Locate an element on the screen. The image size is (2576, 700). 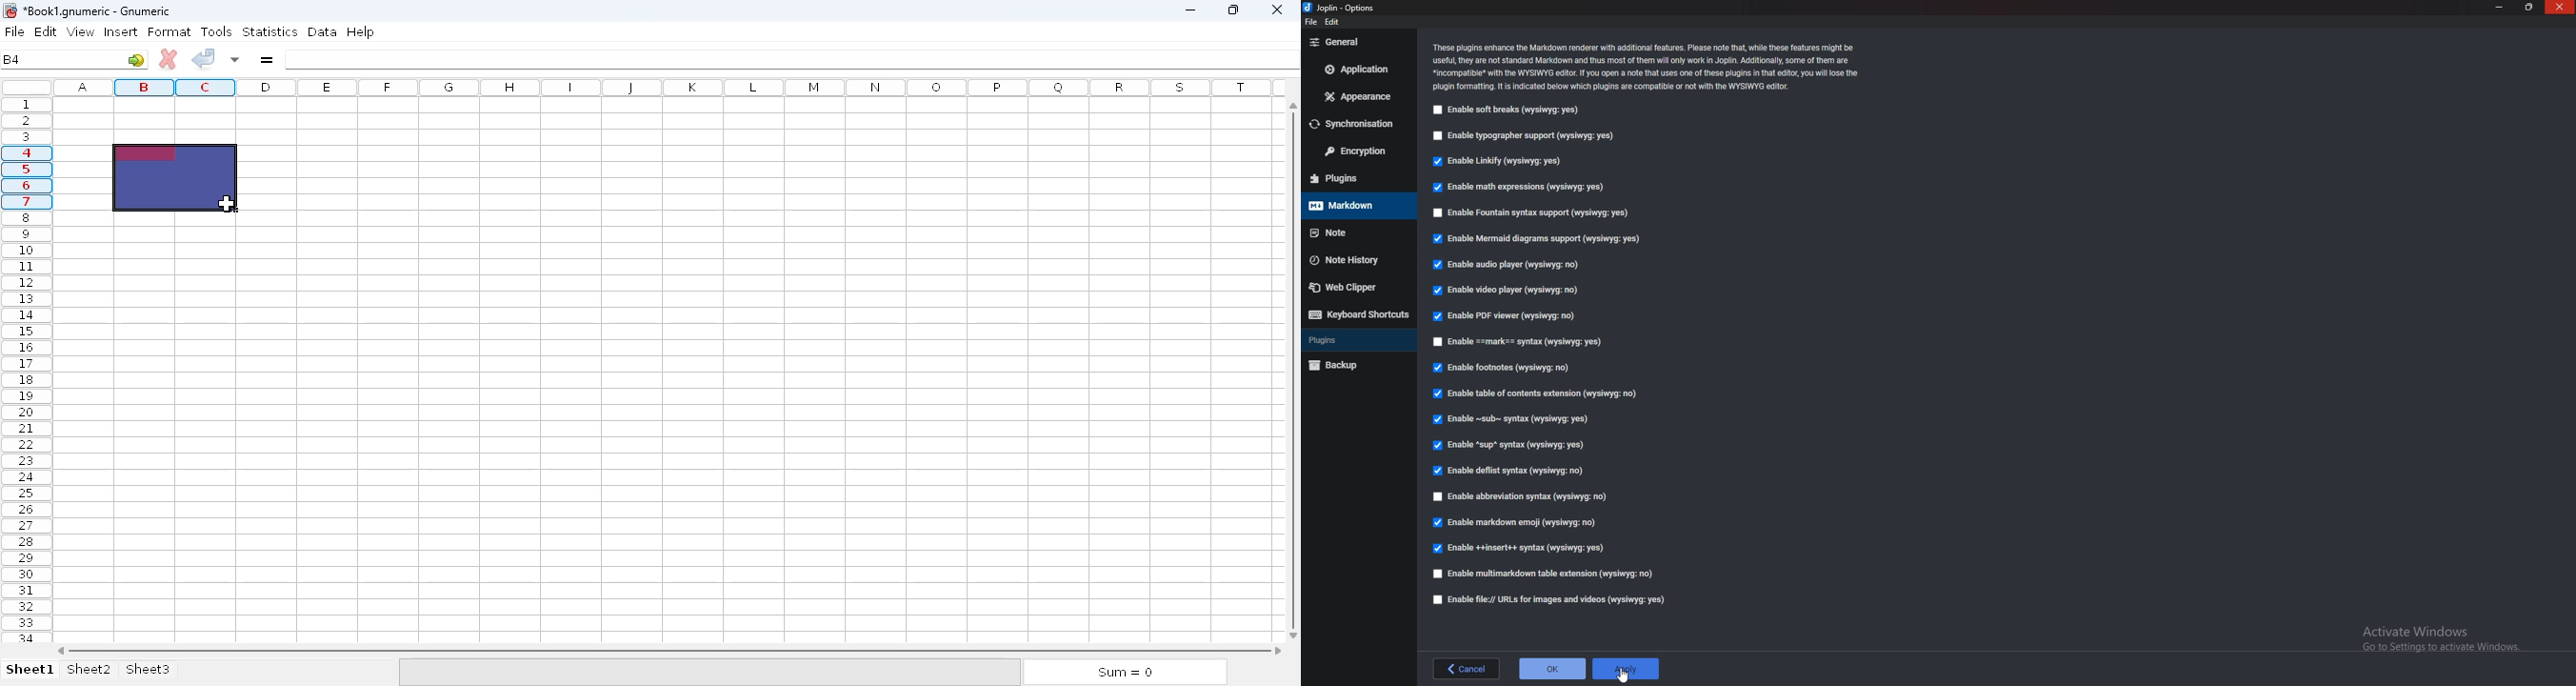
Mark down is located at coordinates (1355, 206).